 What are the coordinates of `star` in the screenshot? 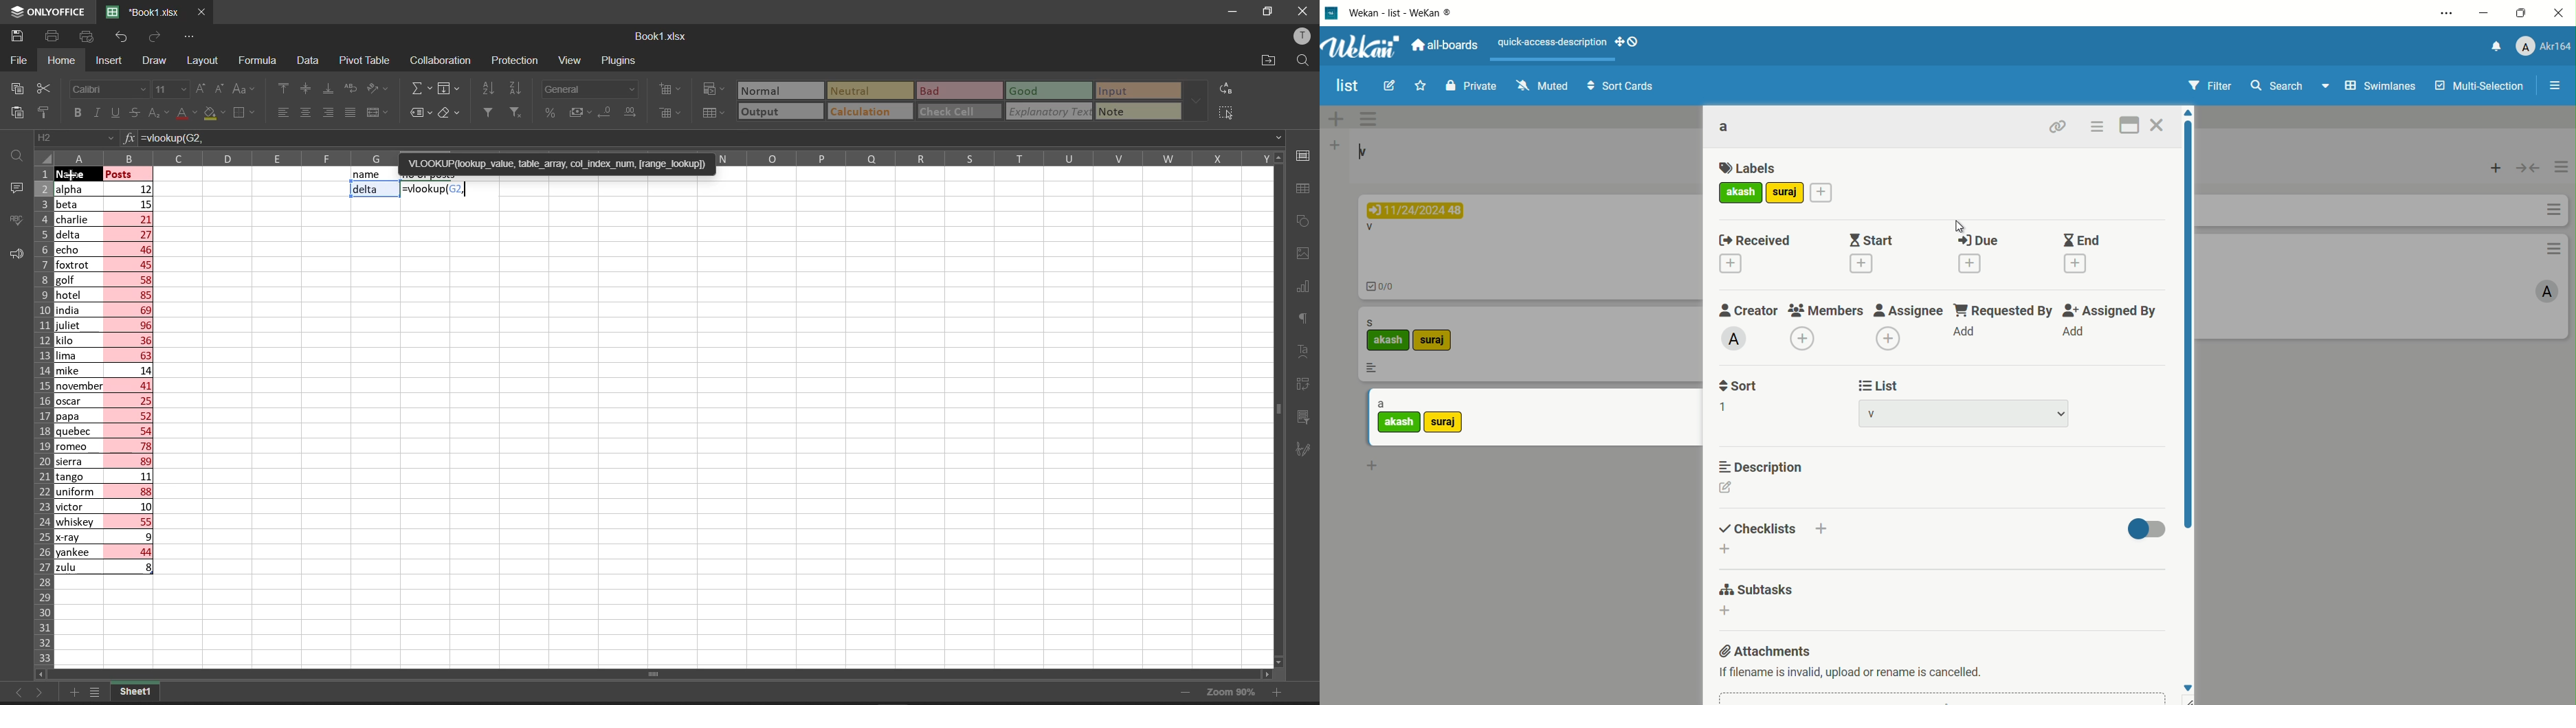 It's located at (1420, 86).